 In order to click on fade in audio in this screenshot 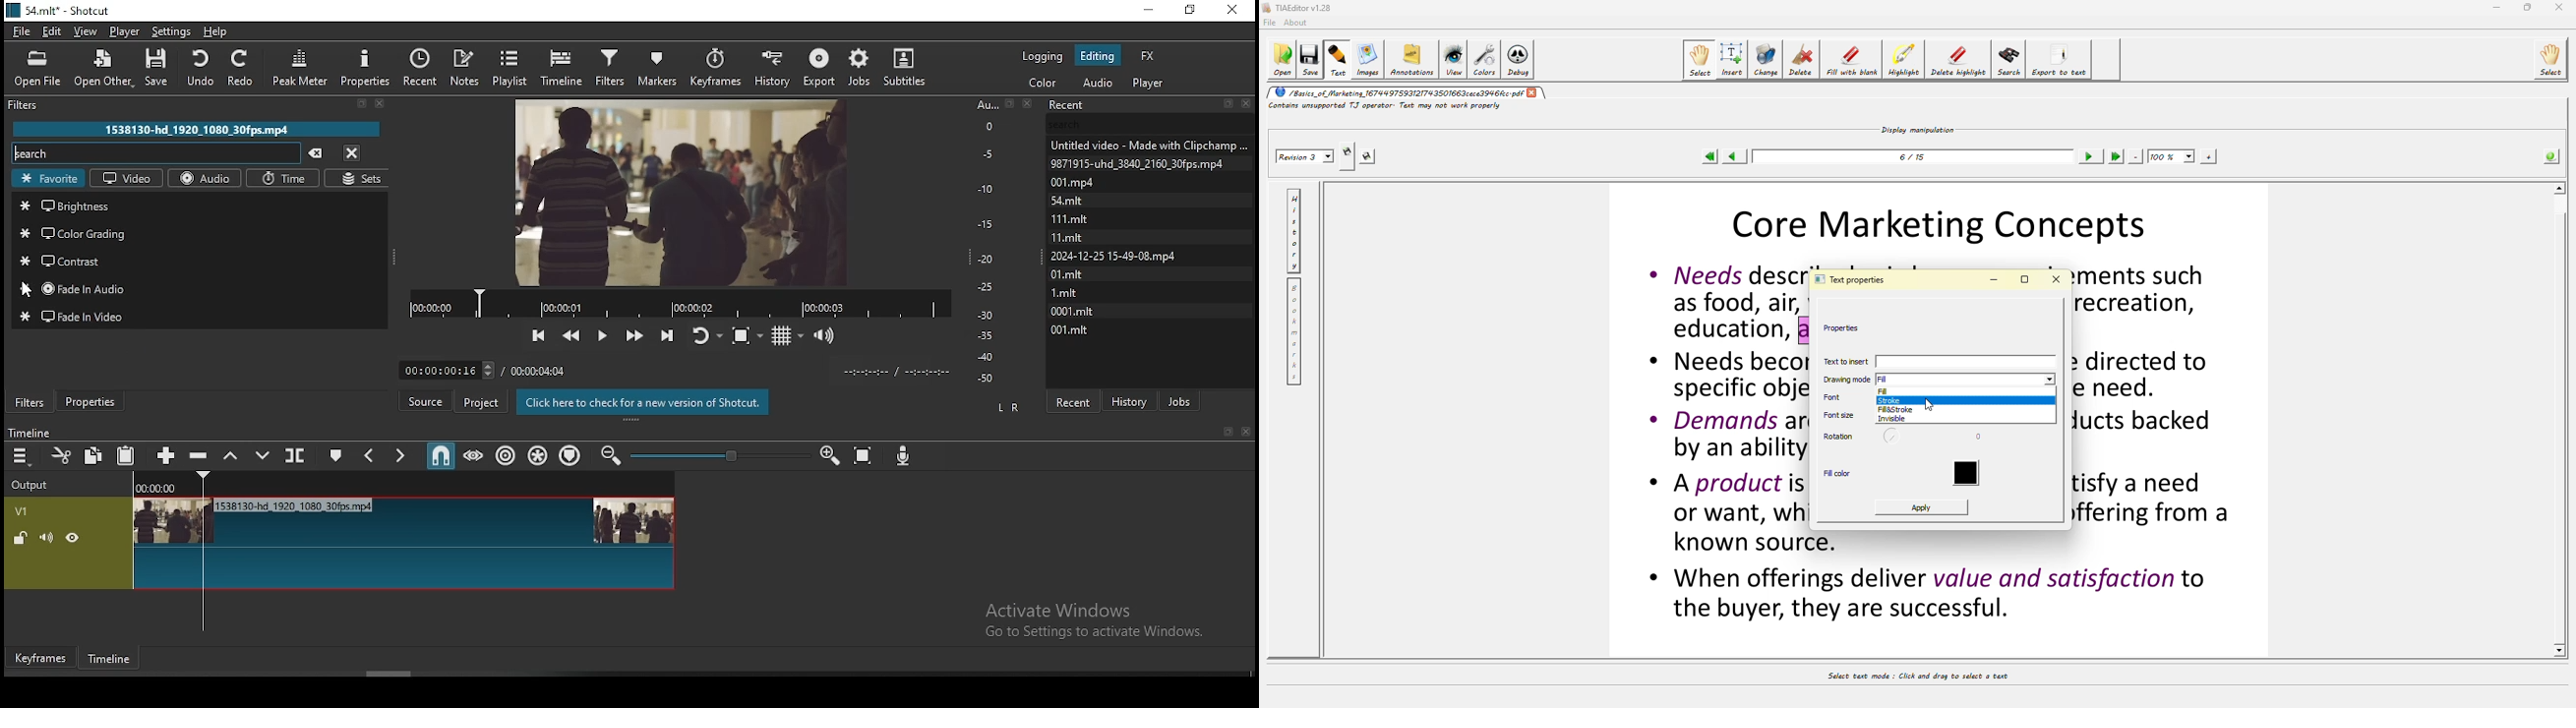, I will do `click(196, 290)`.